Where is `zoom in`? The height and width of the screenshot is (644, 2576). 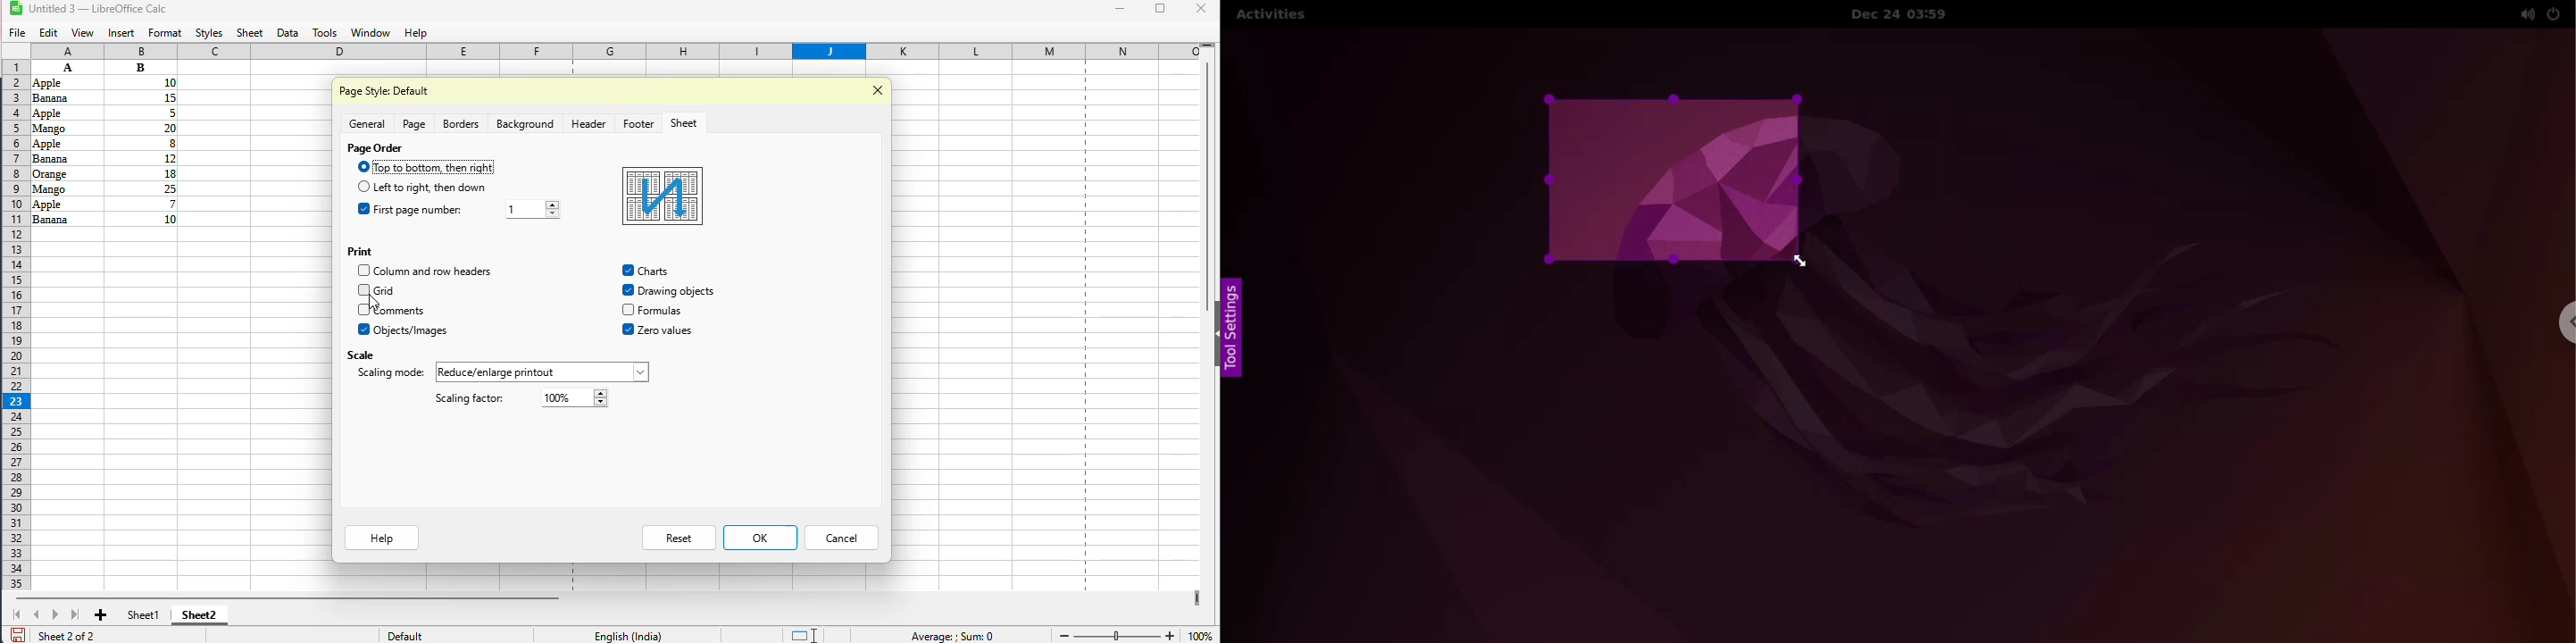
zoom in is located at coordinates (1171, 634).